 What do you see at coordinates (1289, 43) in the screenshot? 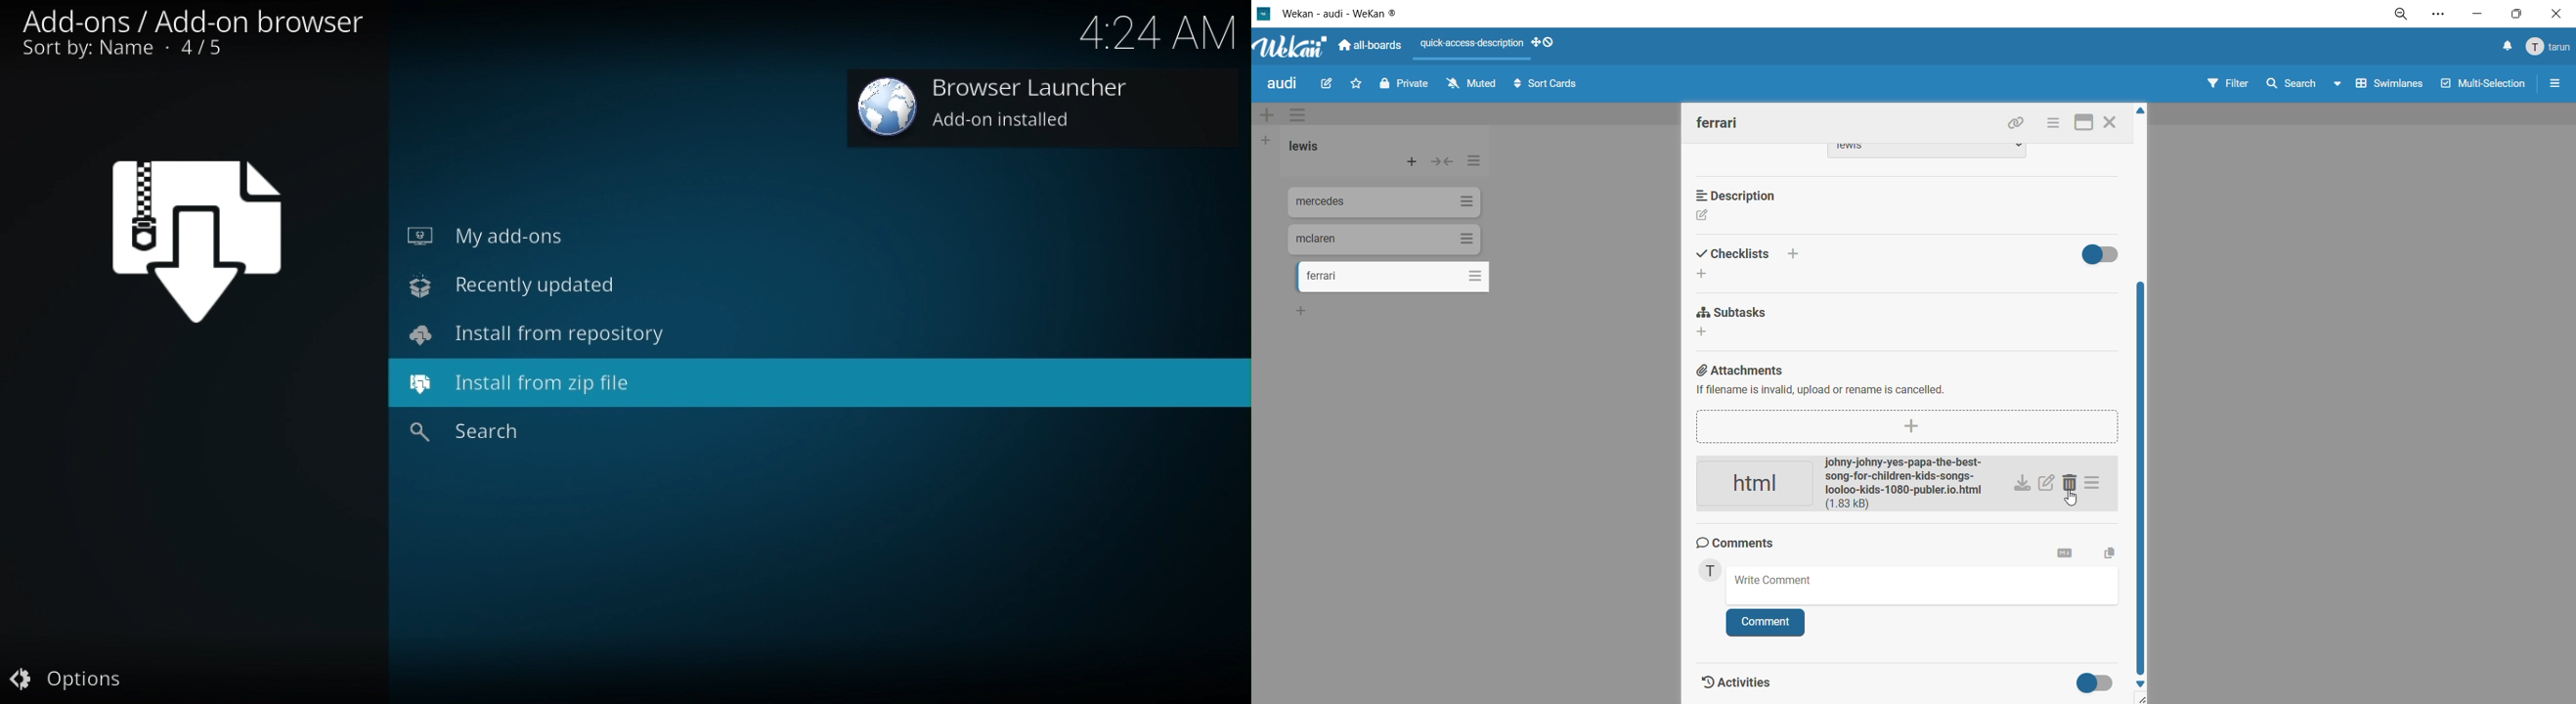
I see `app logo` at bounding box center [1289, 43].